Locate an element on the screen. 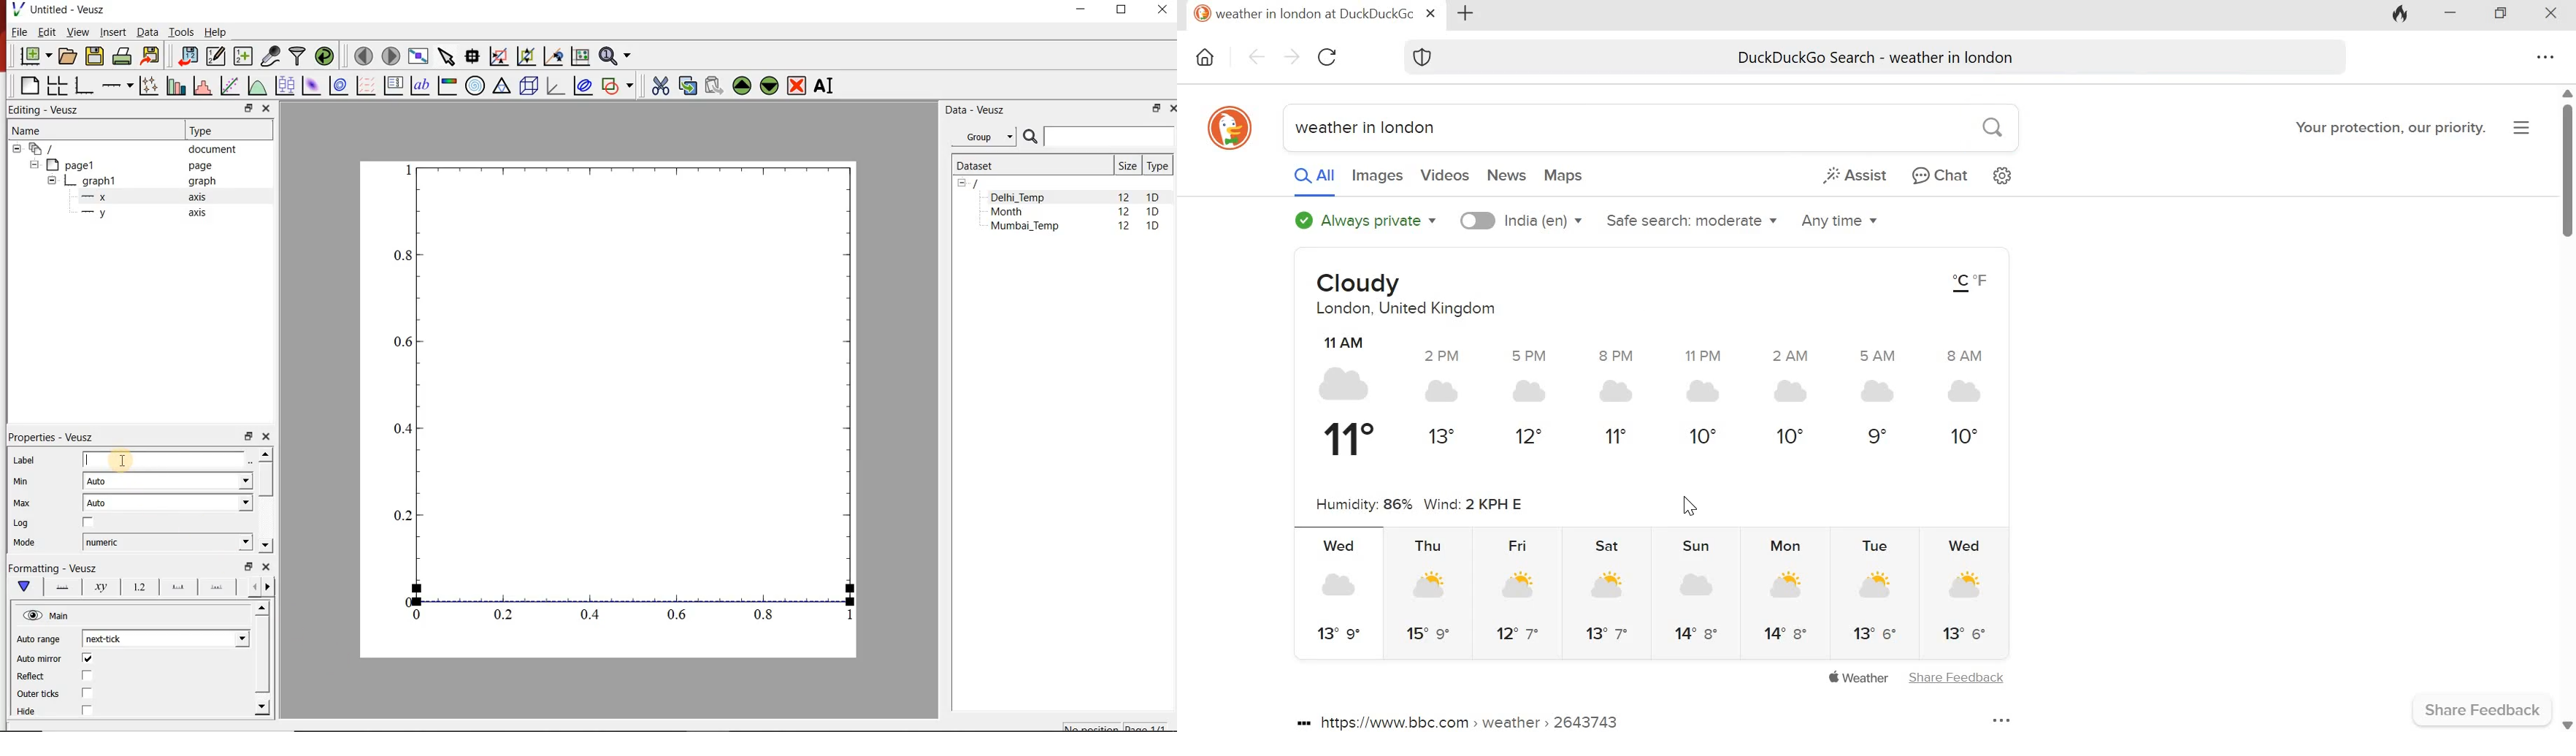 The image size is (2576, 756). graph1 is located at coordinates (133, 181).